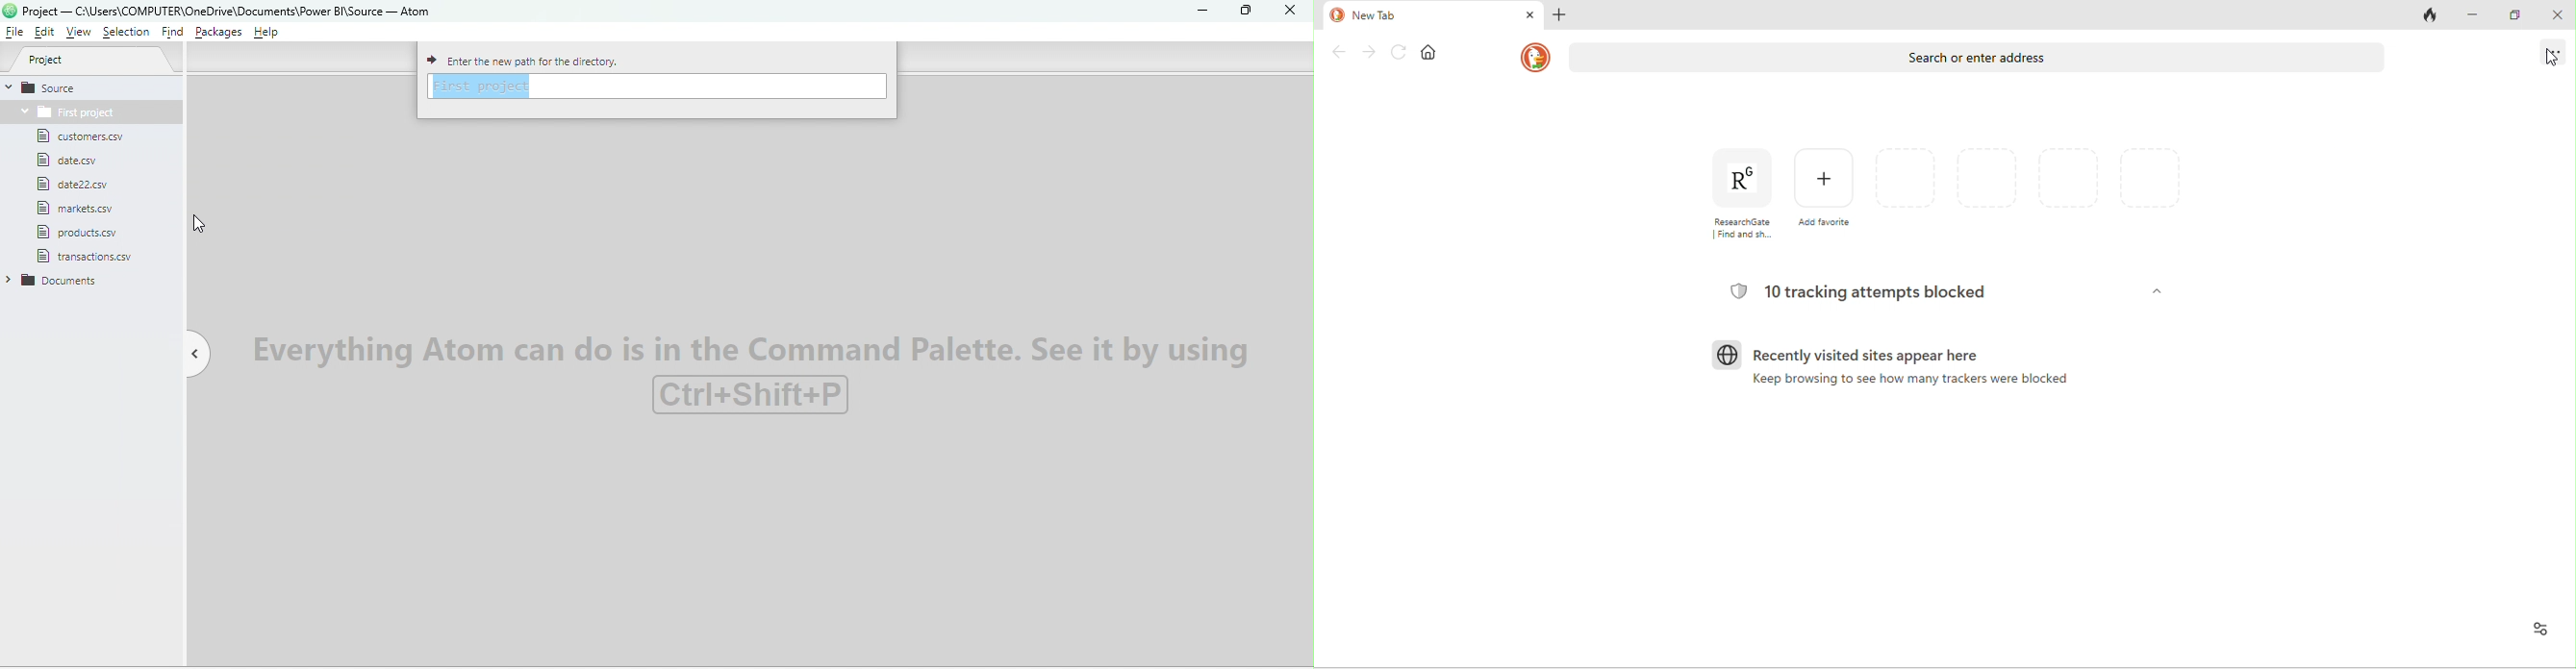 Image resolution: width=2576 pixels, height=672 pixels. Describe the element at coordinates (73, 208) in the screenshot. I see `File` at that location.